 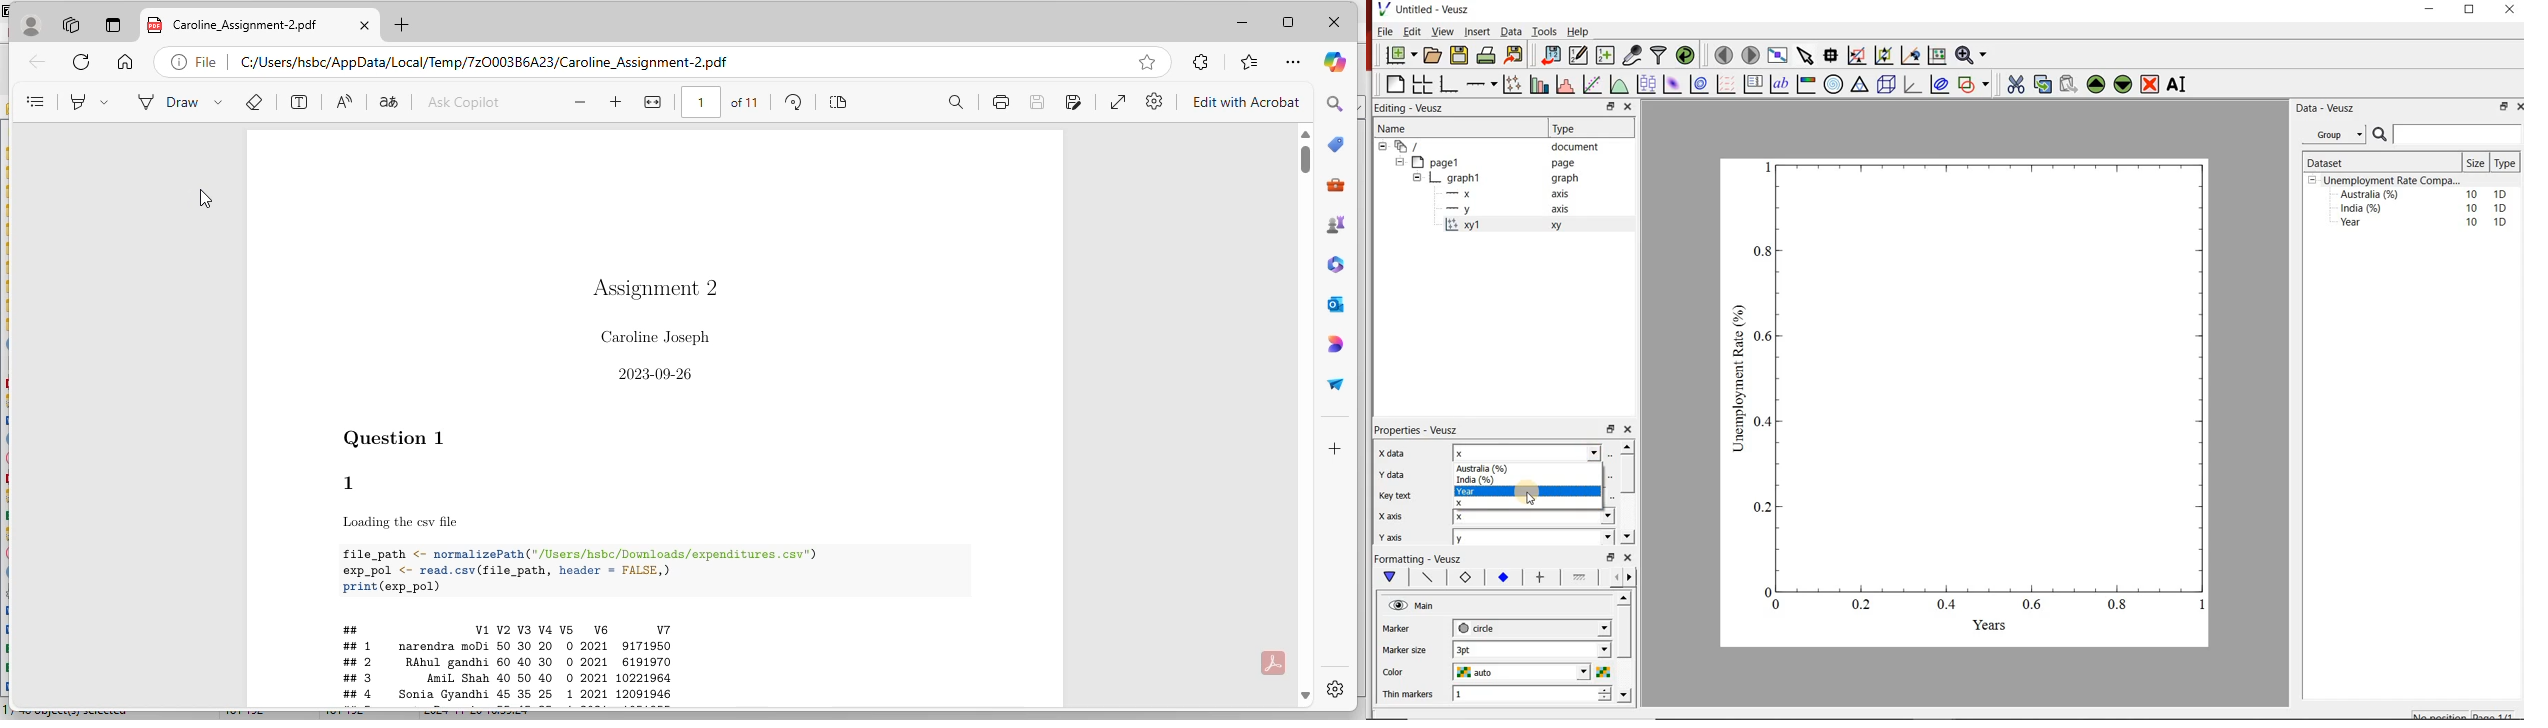 What do you see at coordinates (1306, 160) in the screenshot?
I see `vertical scroll bar` at bounding box center [1306, 160].